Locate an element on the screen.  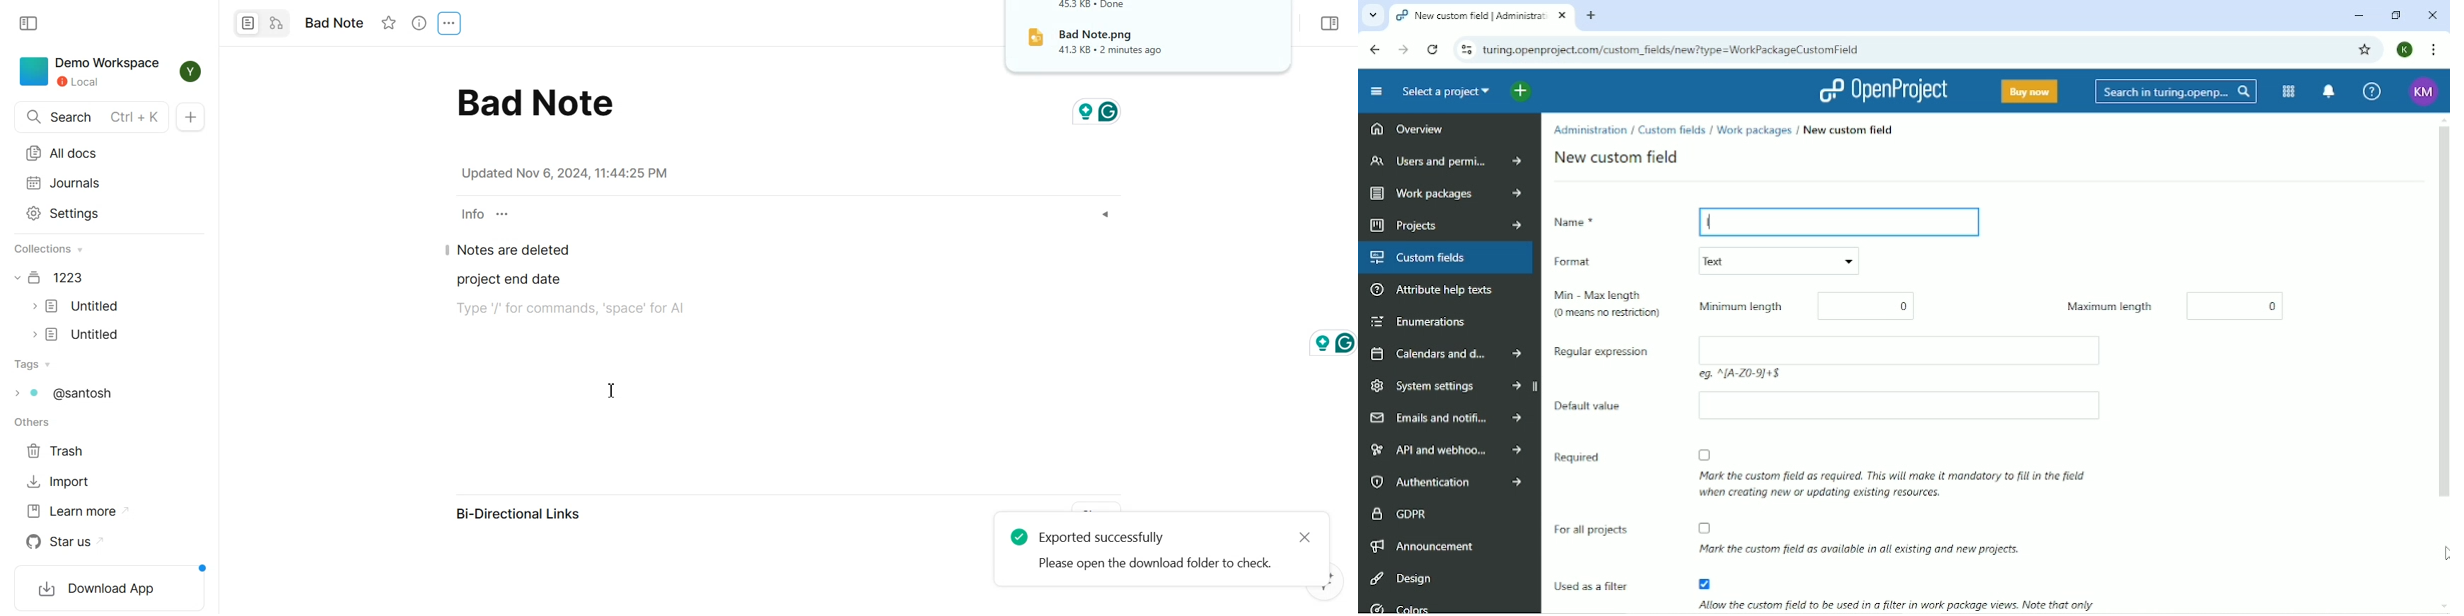
Not starred is located at coordinates (389, 23).